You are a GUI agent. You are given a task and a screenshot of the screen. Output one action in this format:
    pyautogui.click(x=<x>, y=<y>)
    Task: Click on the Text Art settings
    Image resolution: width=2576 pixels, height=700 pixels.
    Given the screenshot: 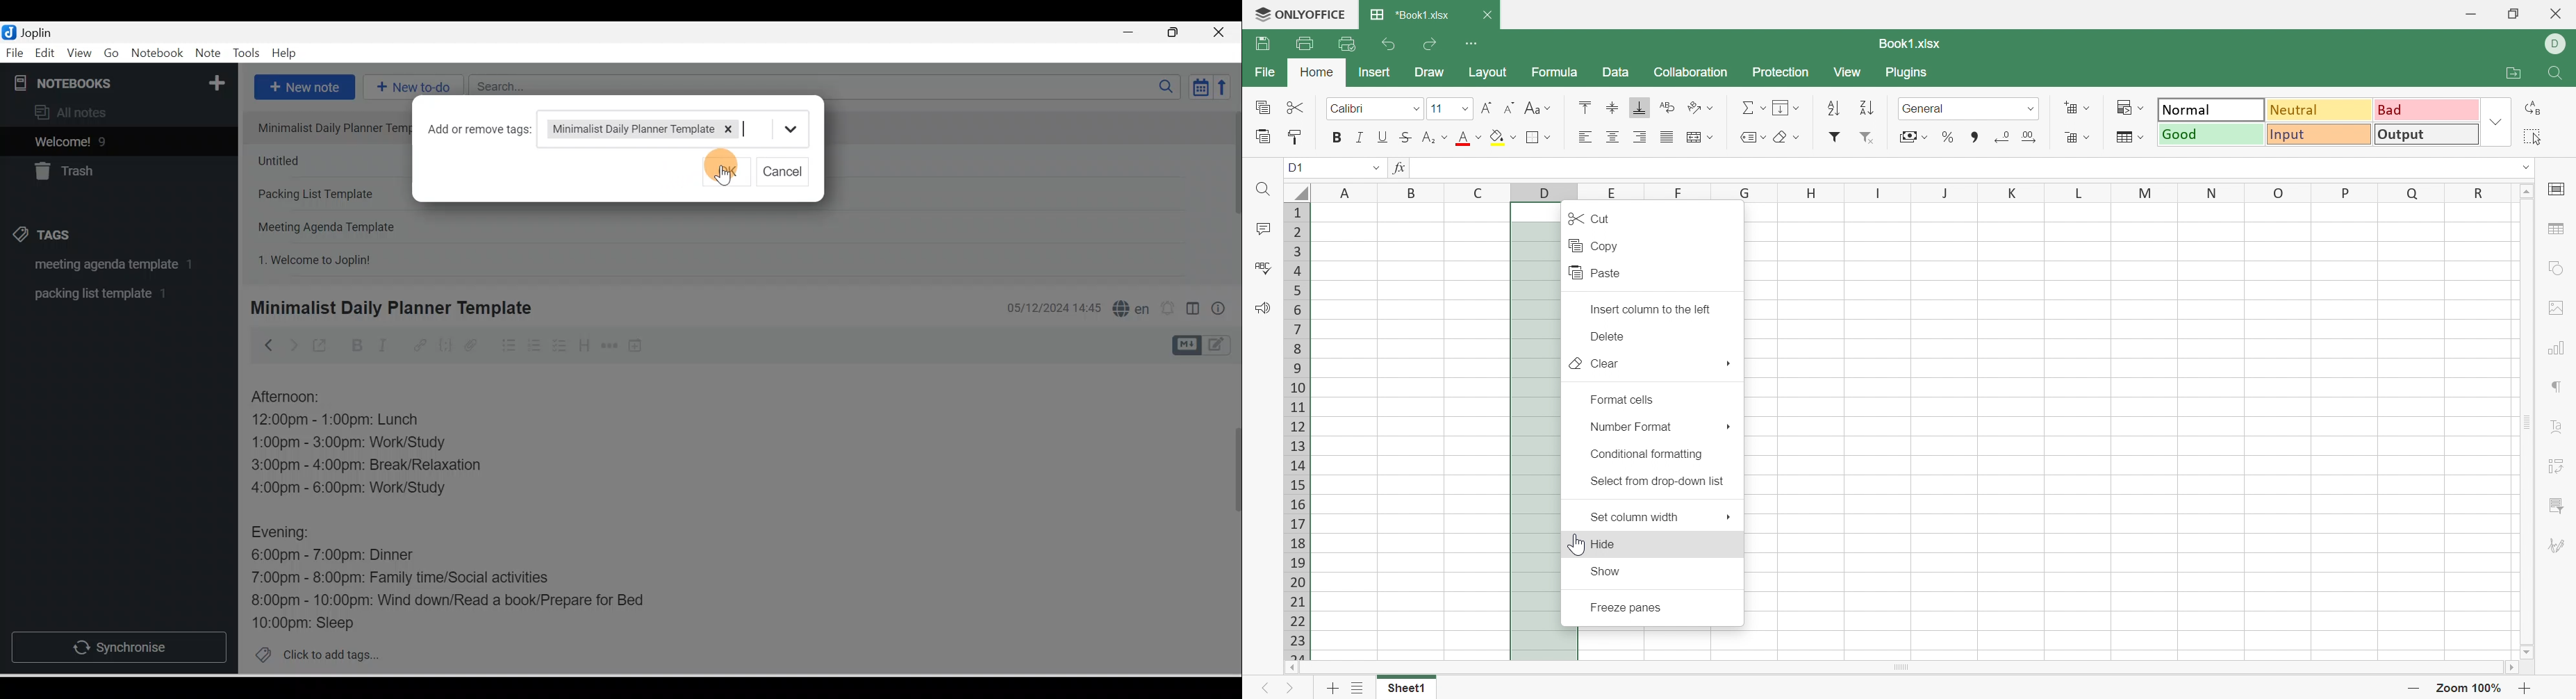 What is the action you would take?
    pyautogui.click(x=2557, y=427)
    